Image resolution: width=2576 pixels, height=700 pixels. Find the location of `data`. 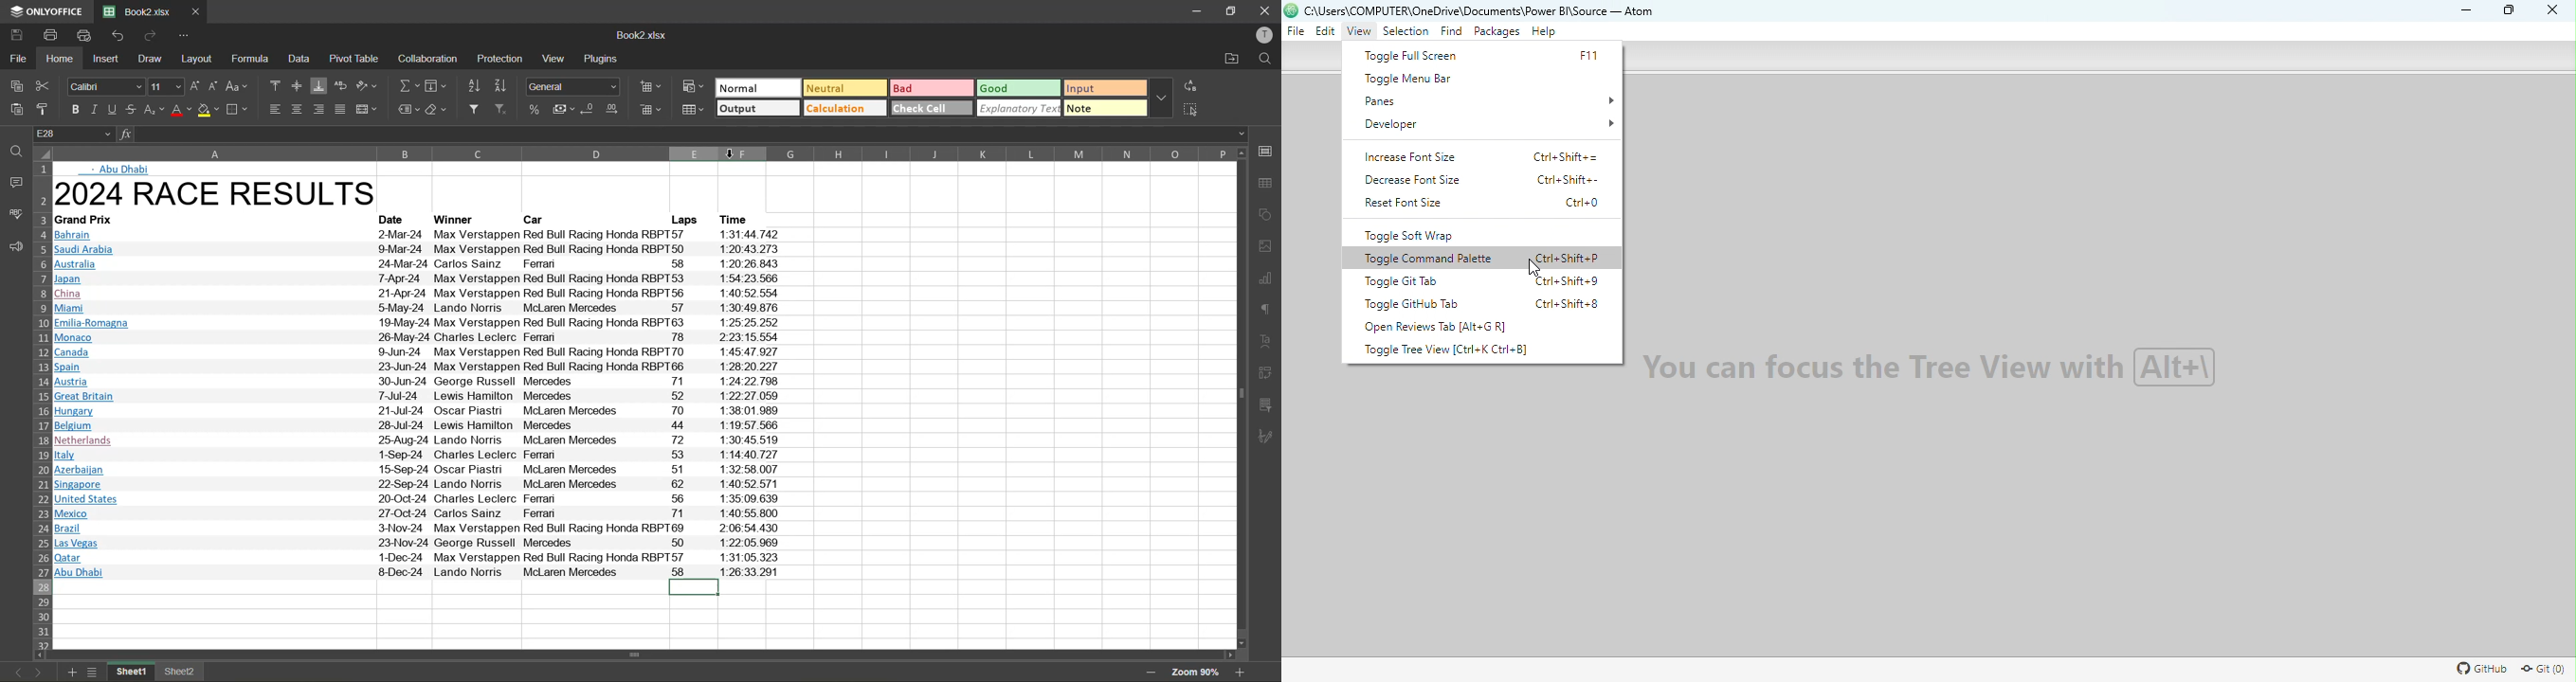

data is located at coordinates (298, 59).